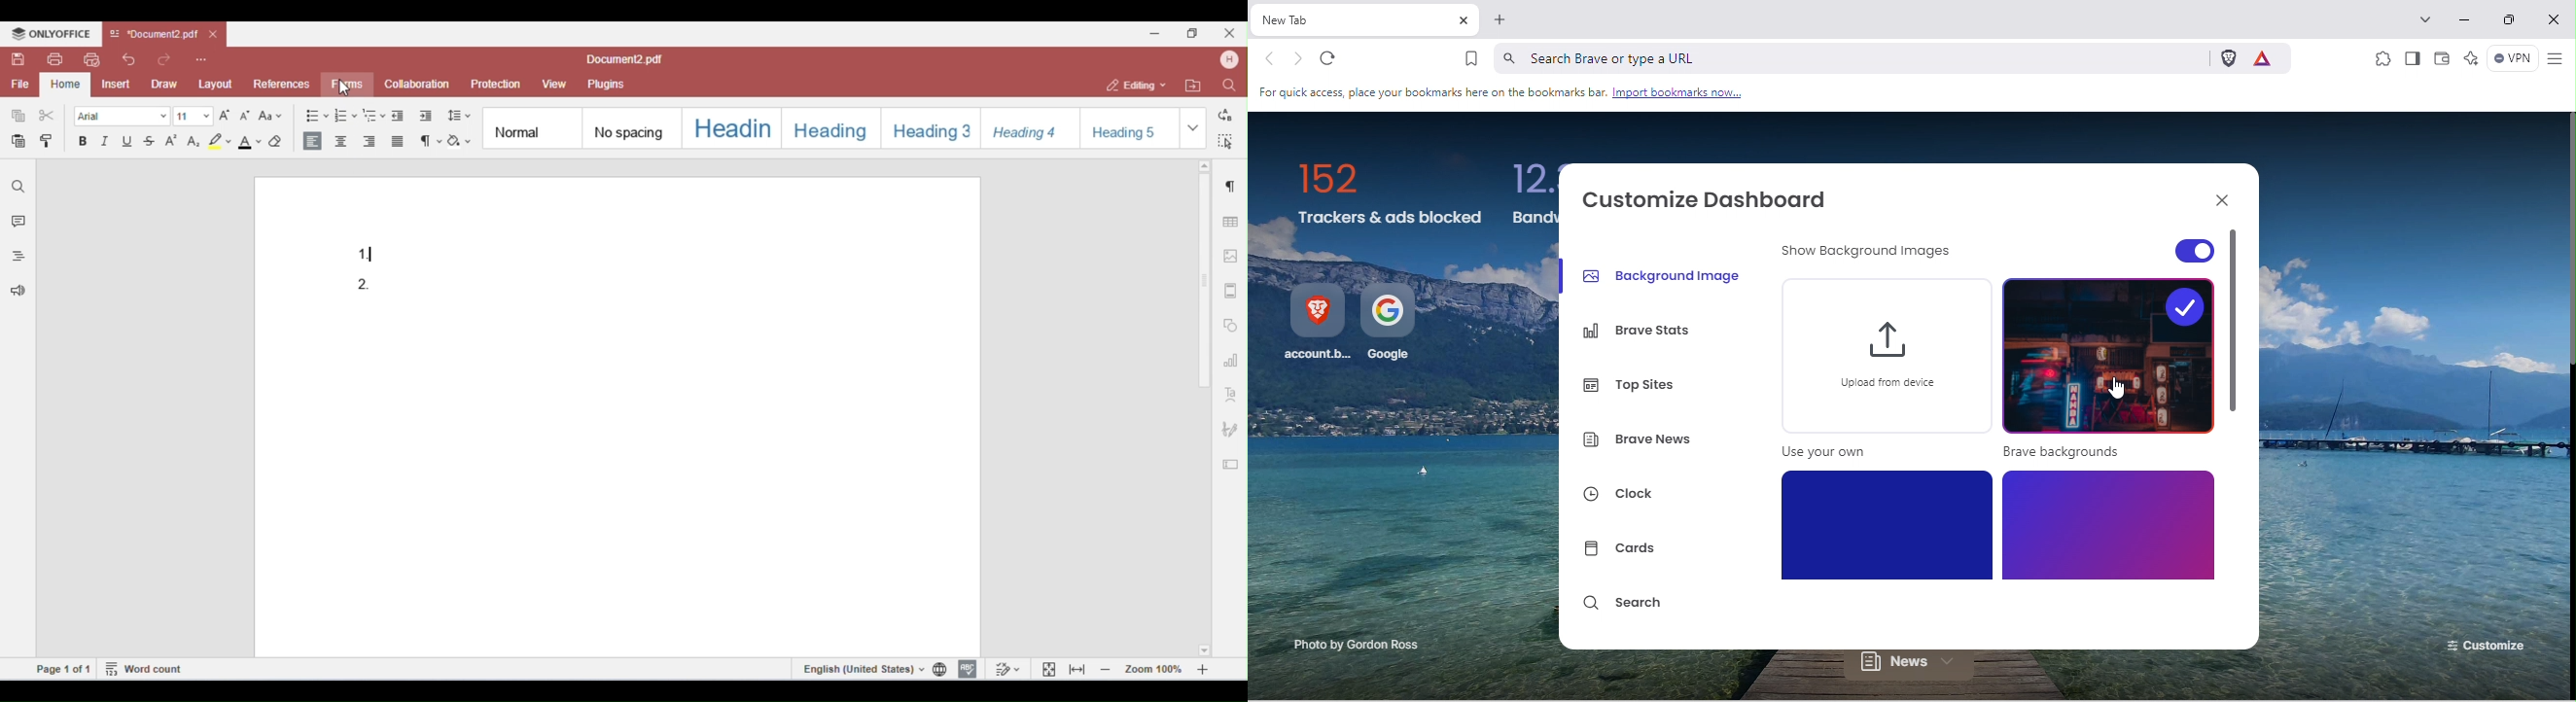  What do you see at coordinates (1317, 325) in the screenshot?
I see `account b...` at bounding box center [1317, 325].